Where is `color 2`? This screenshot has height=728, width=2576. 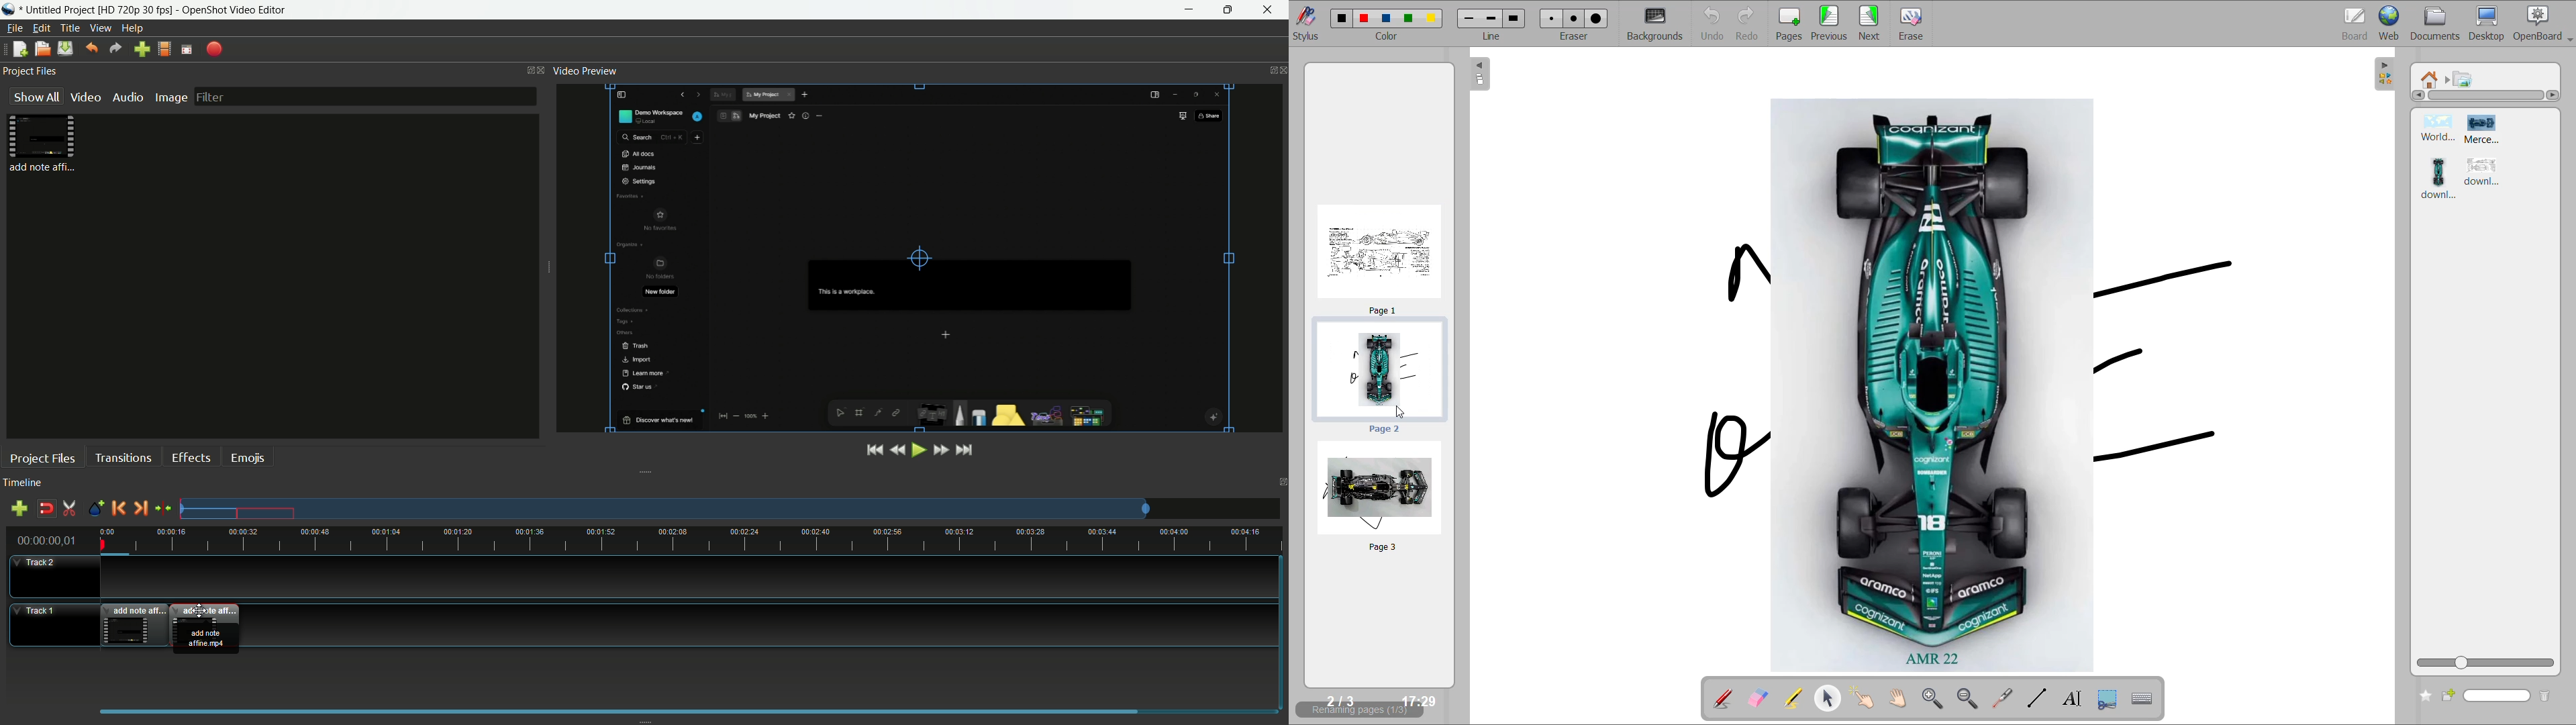
color 2 is located at coordinates (1364, 17).